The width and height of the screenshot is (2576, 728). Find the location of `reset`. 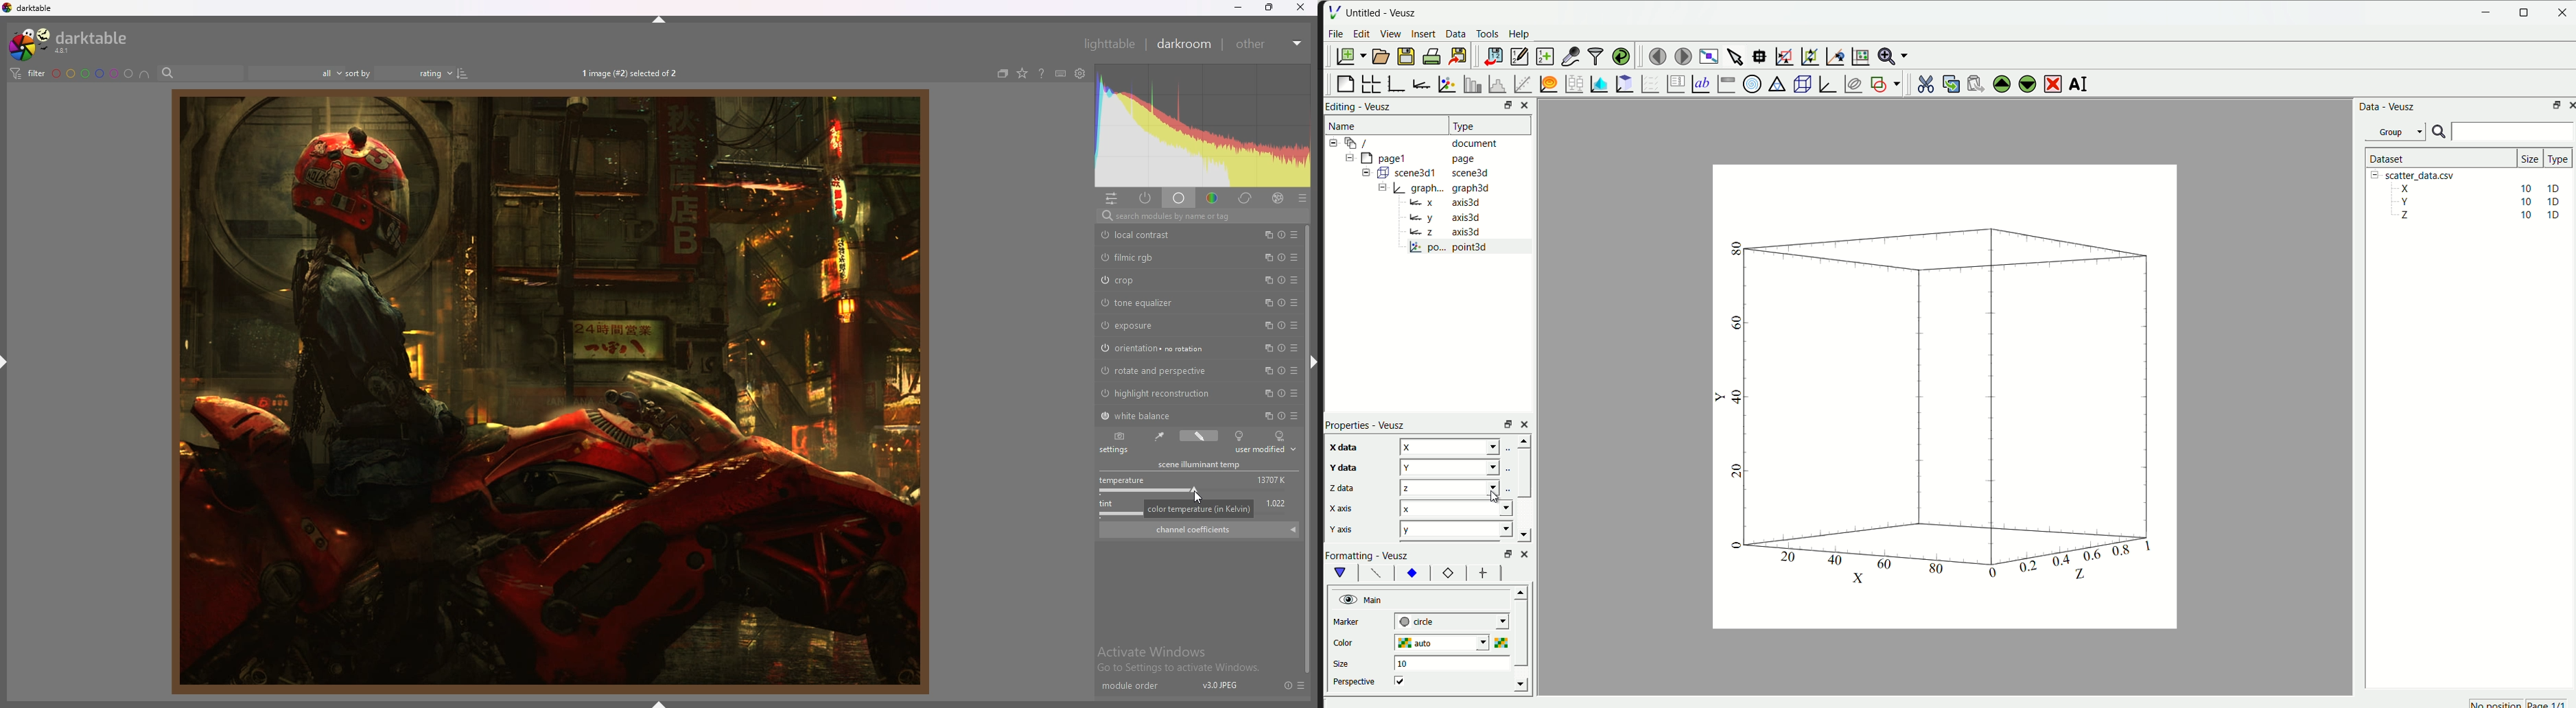

reset is located at coordinates (1280, 235).